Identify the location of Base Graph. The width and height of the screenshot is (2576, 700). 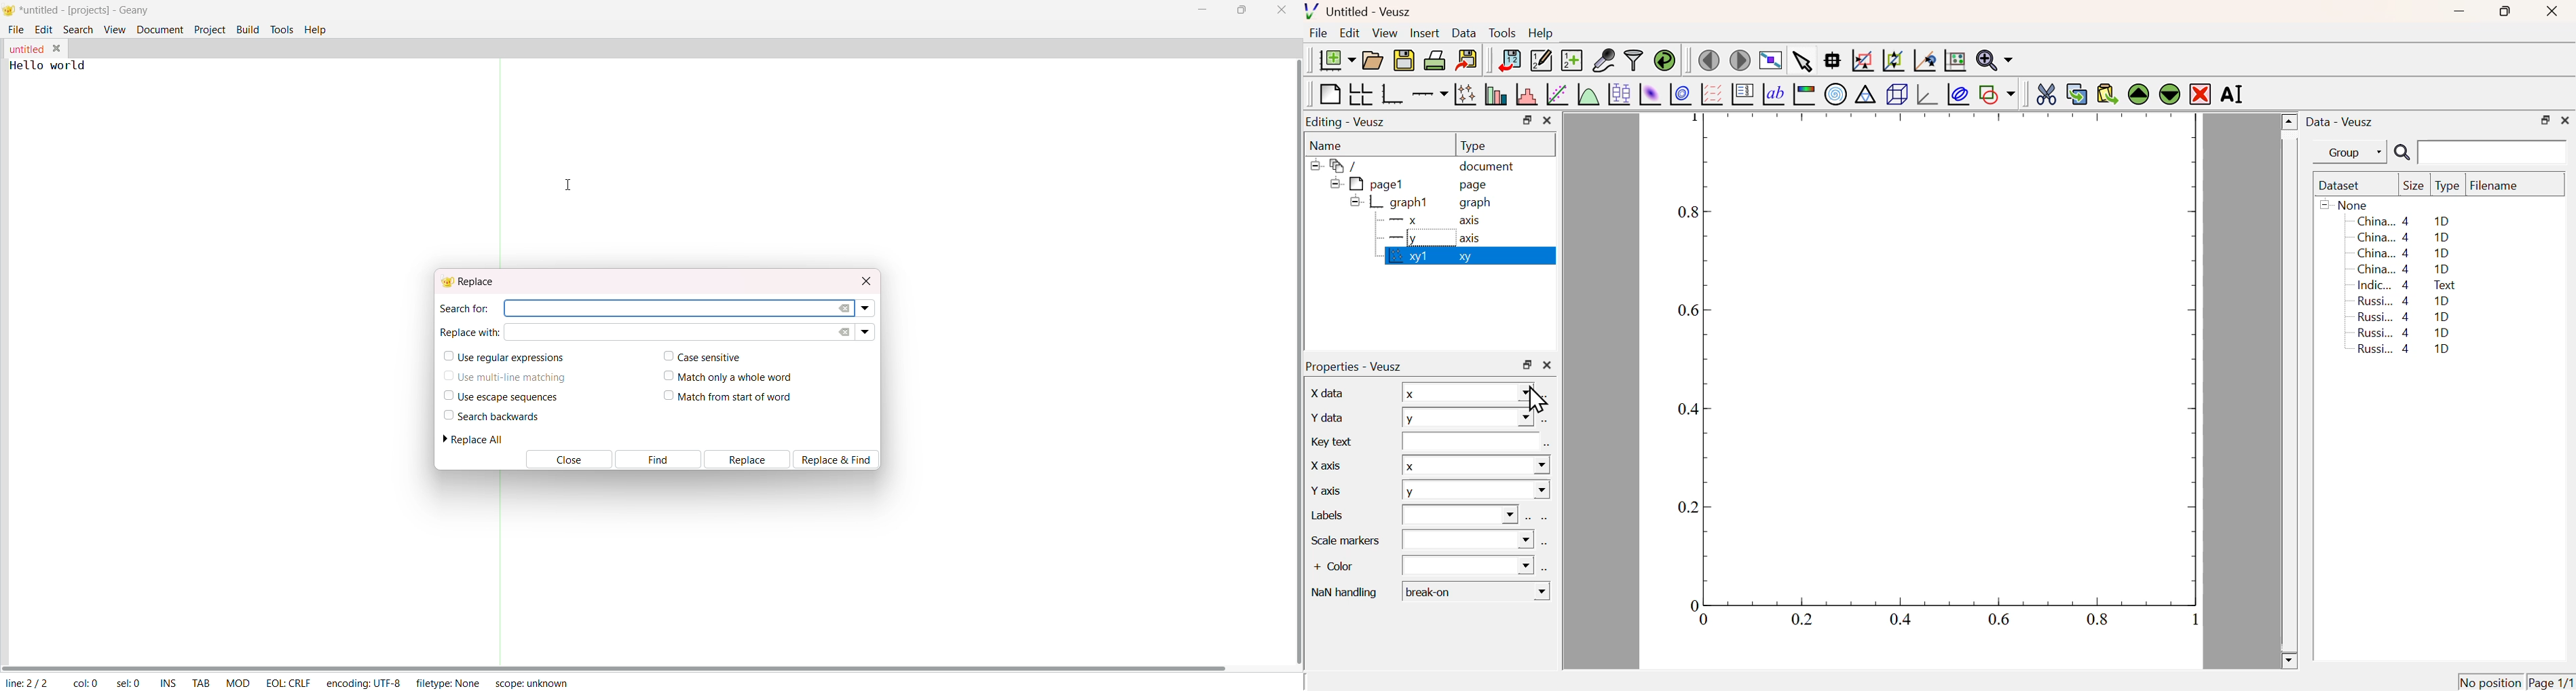
(1391, 94).